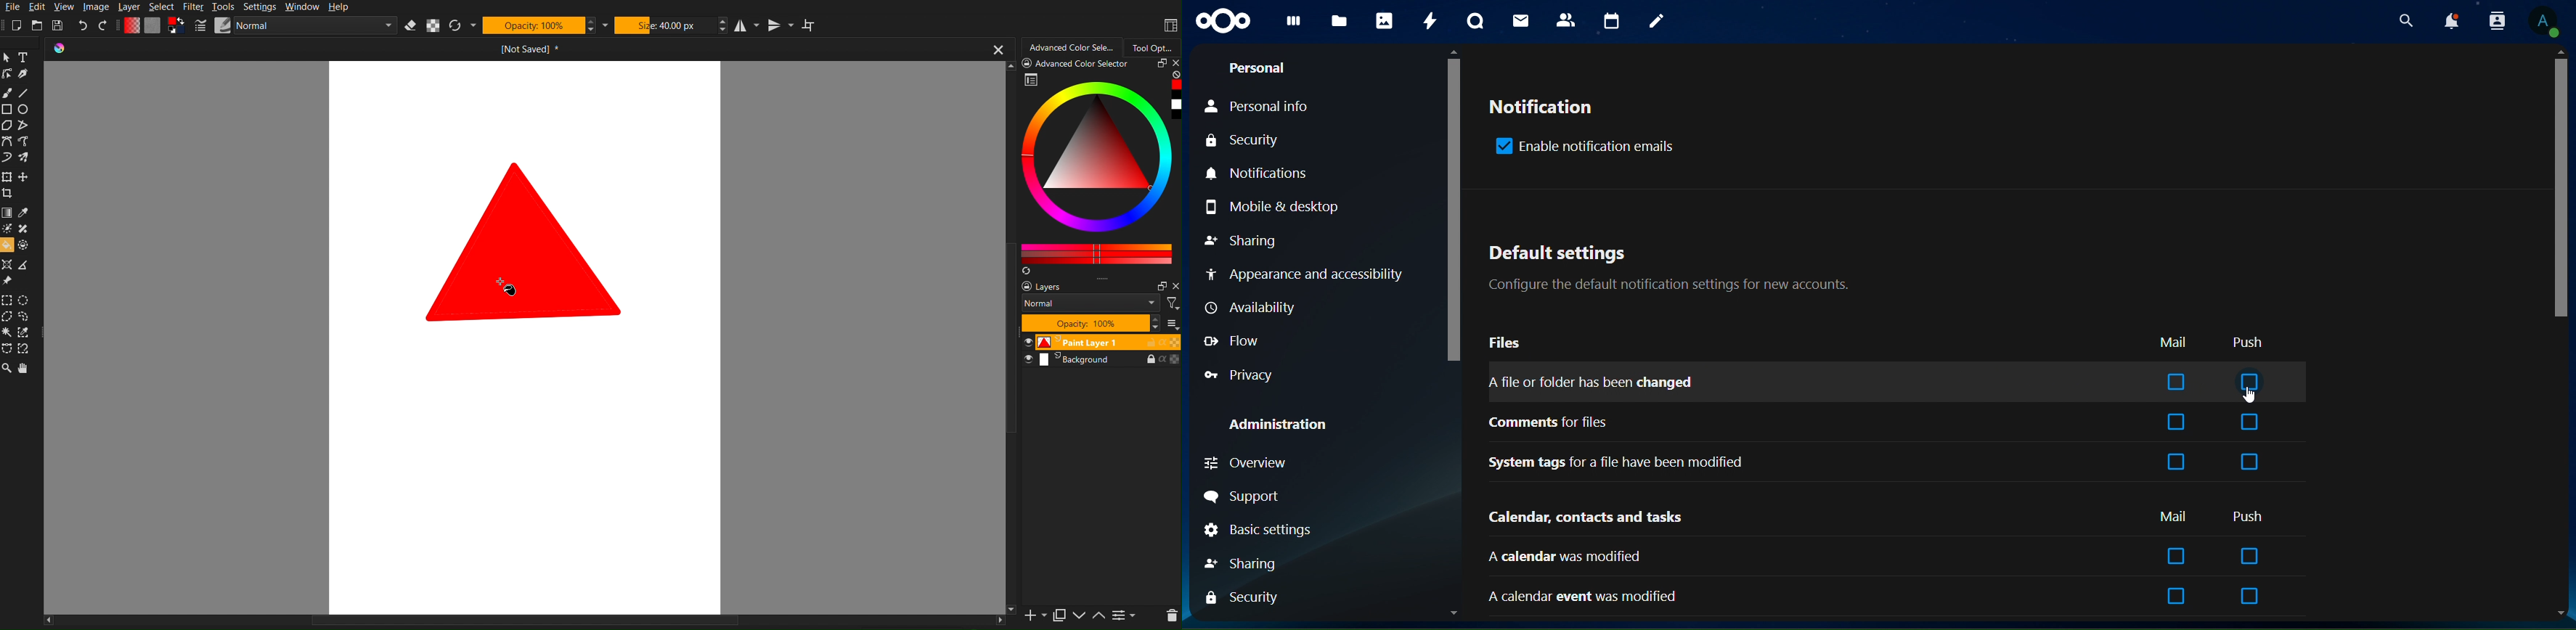 This screenshot has height=644, width=2576. I want to click on blend mode, so click(1093, 305).